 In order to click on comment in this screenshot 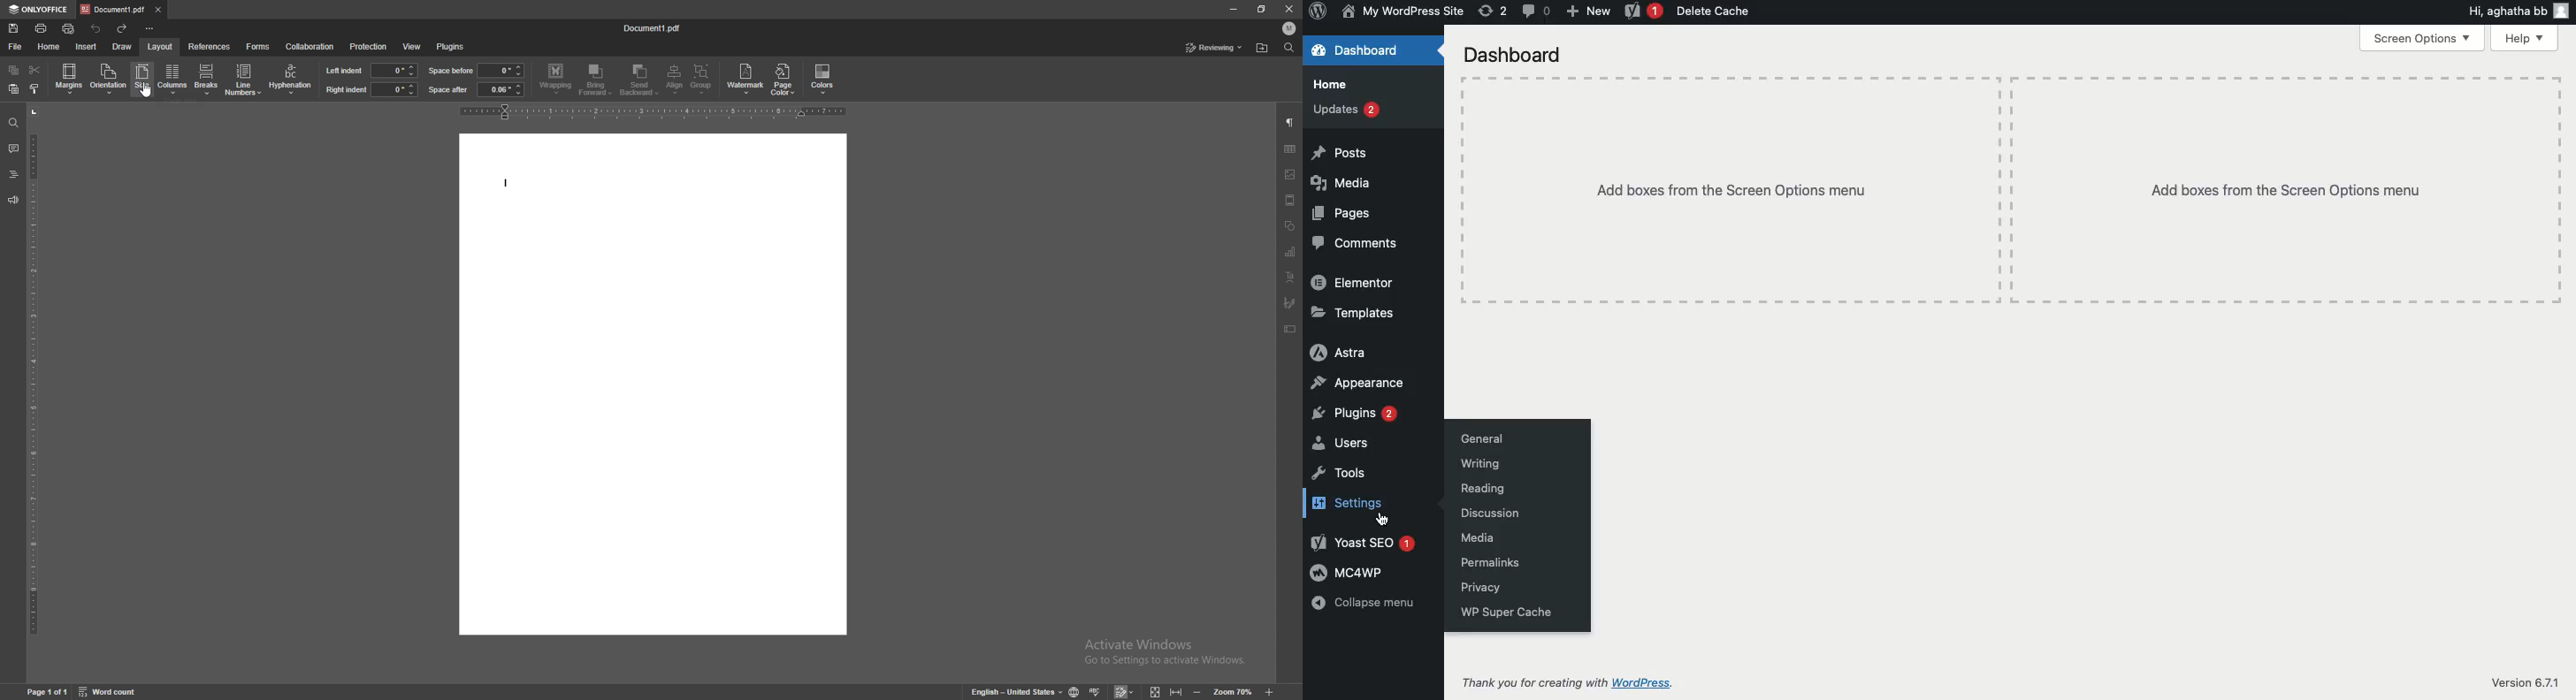, I will do `click(14, 149)`.